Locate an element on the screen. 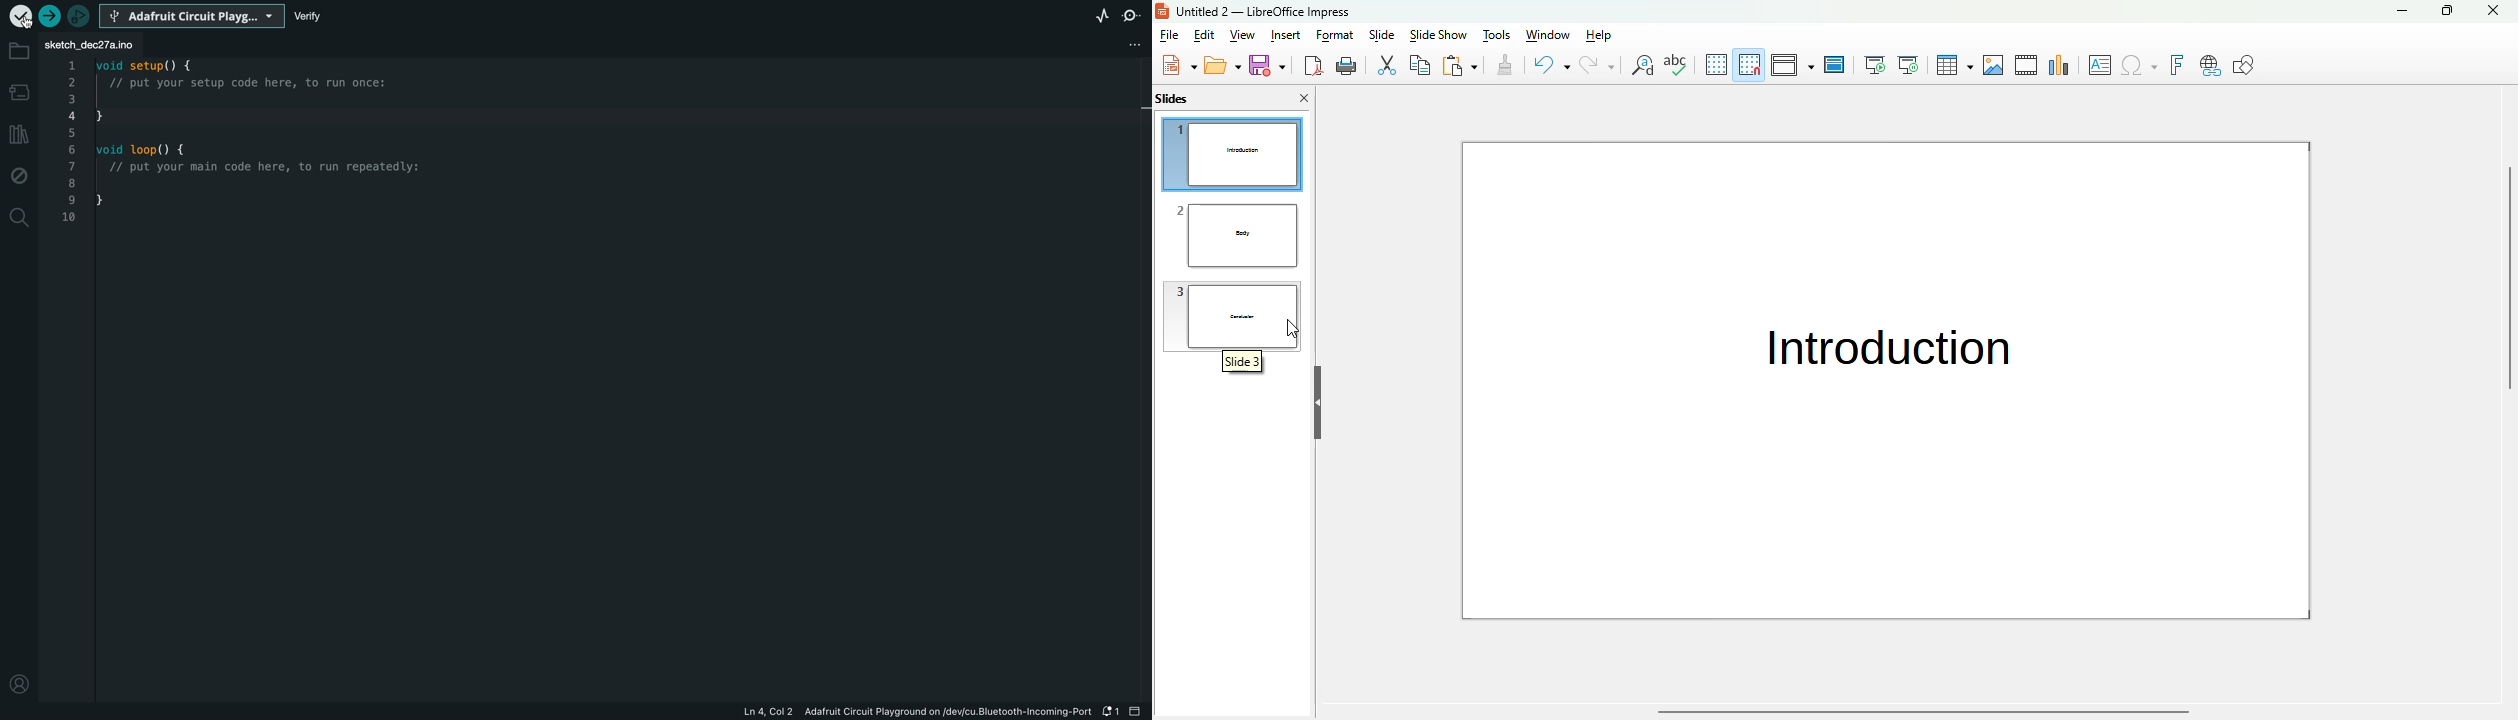 This screenshot has width=2520, height=728. master slide is located at coordinates (1835, 64).